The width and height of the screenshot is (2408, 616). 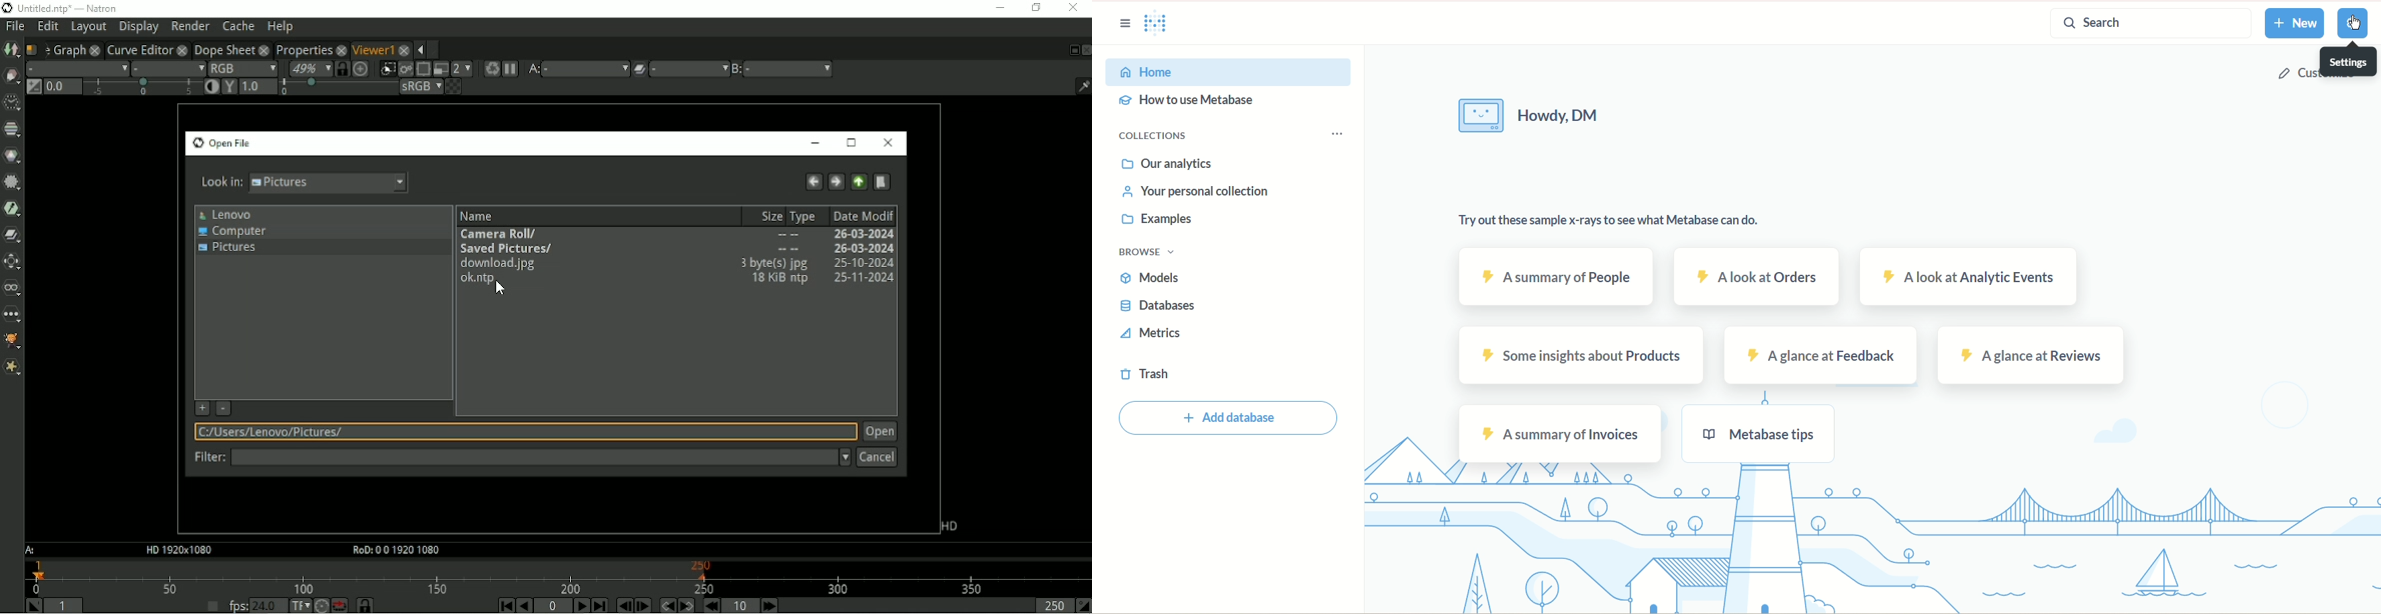 What do you see at coordinates (1969, 356) in the screenshot?
I see `A glance at Reviews` at bounding box center [1969, 356].